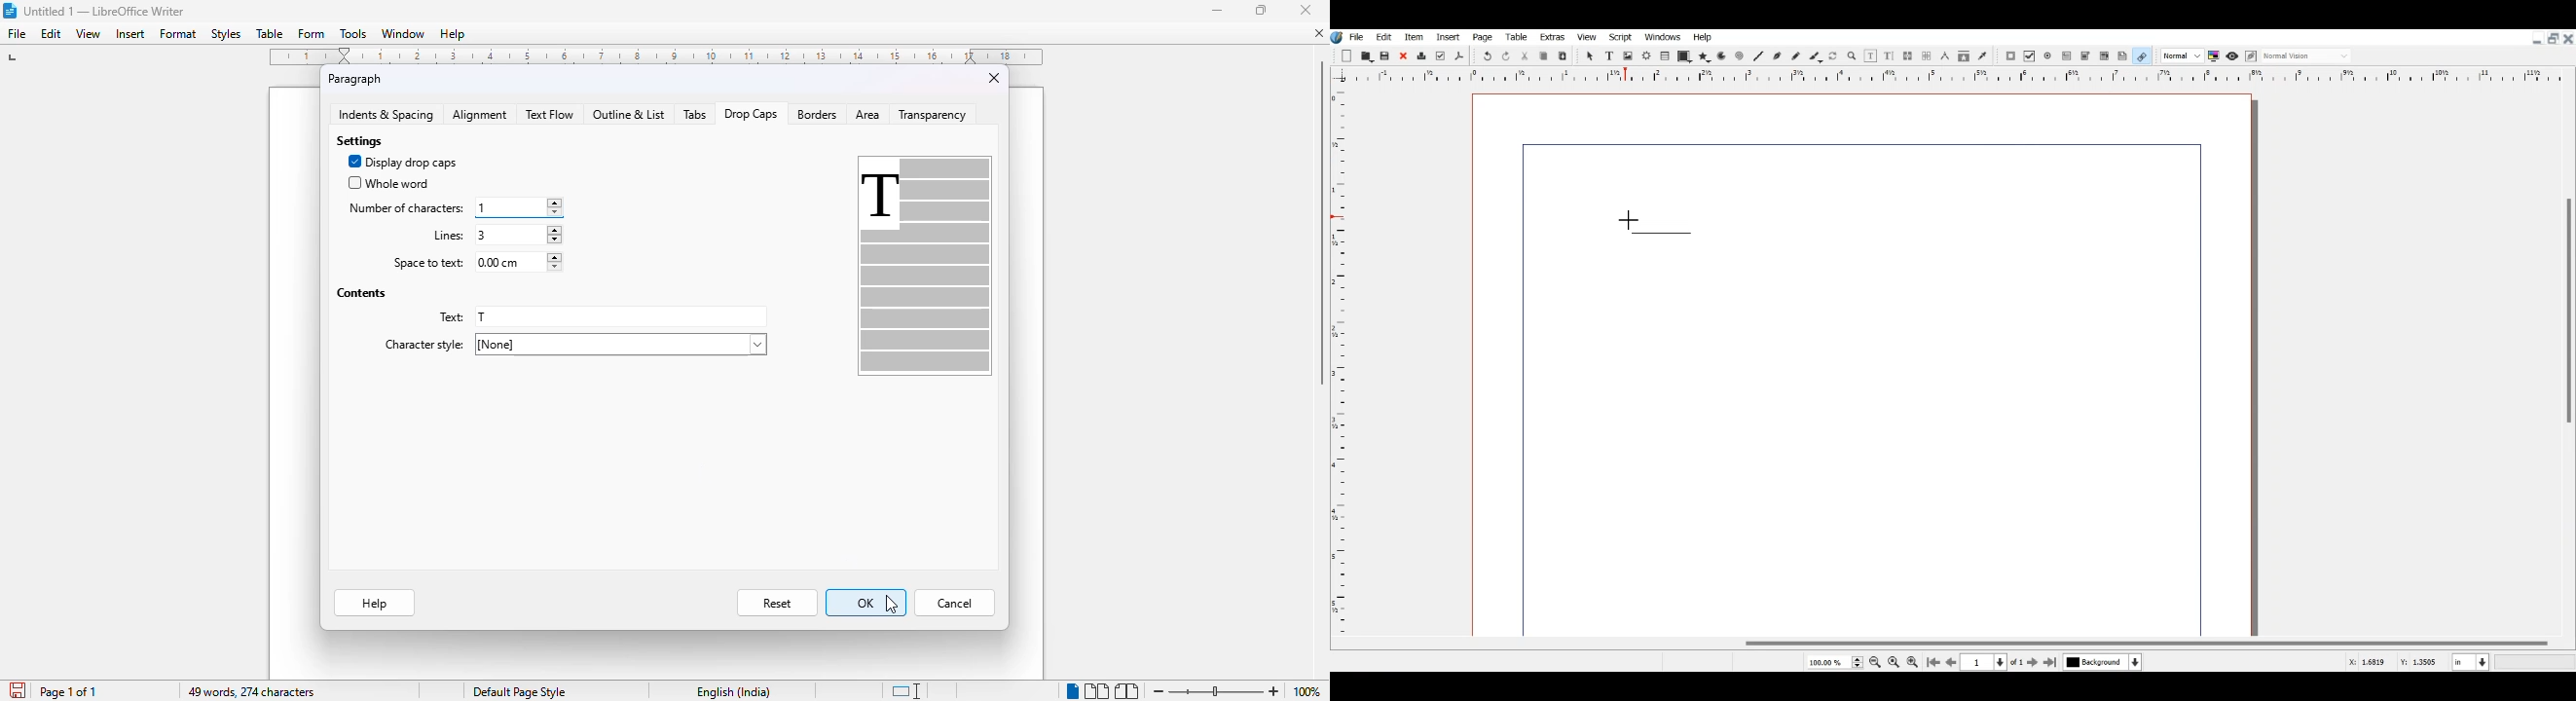 The width and height of the screenshot is (2576, 728). I want to click on logo, so click(10, 11).